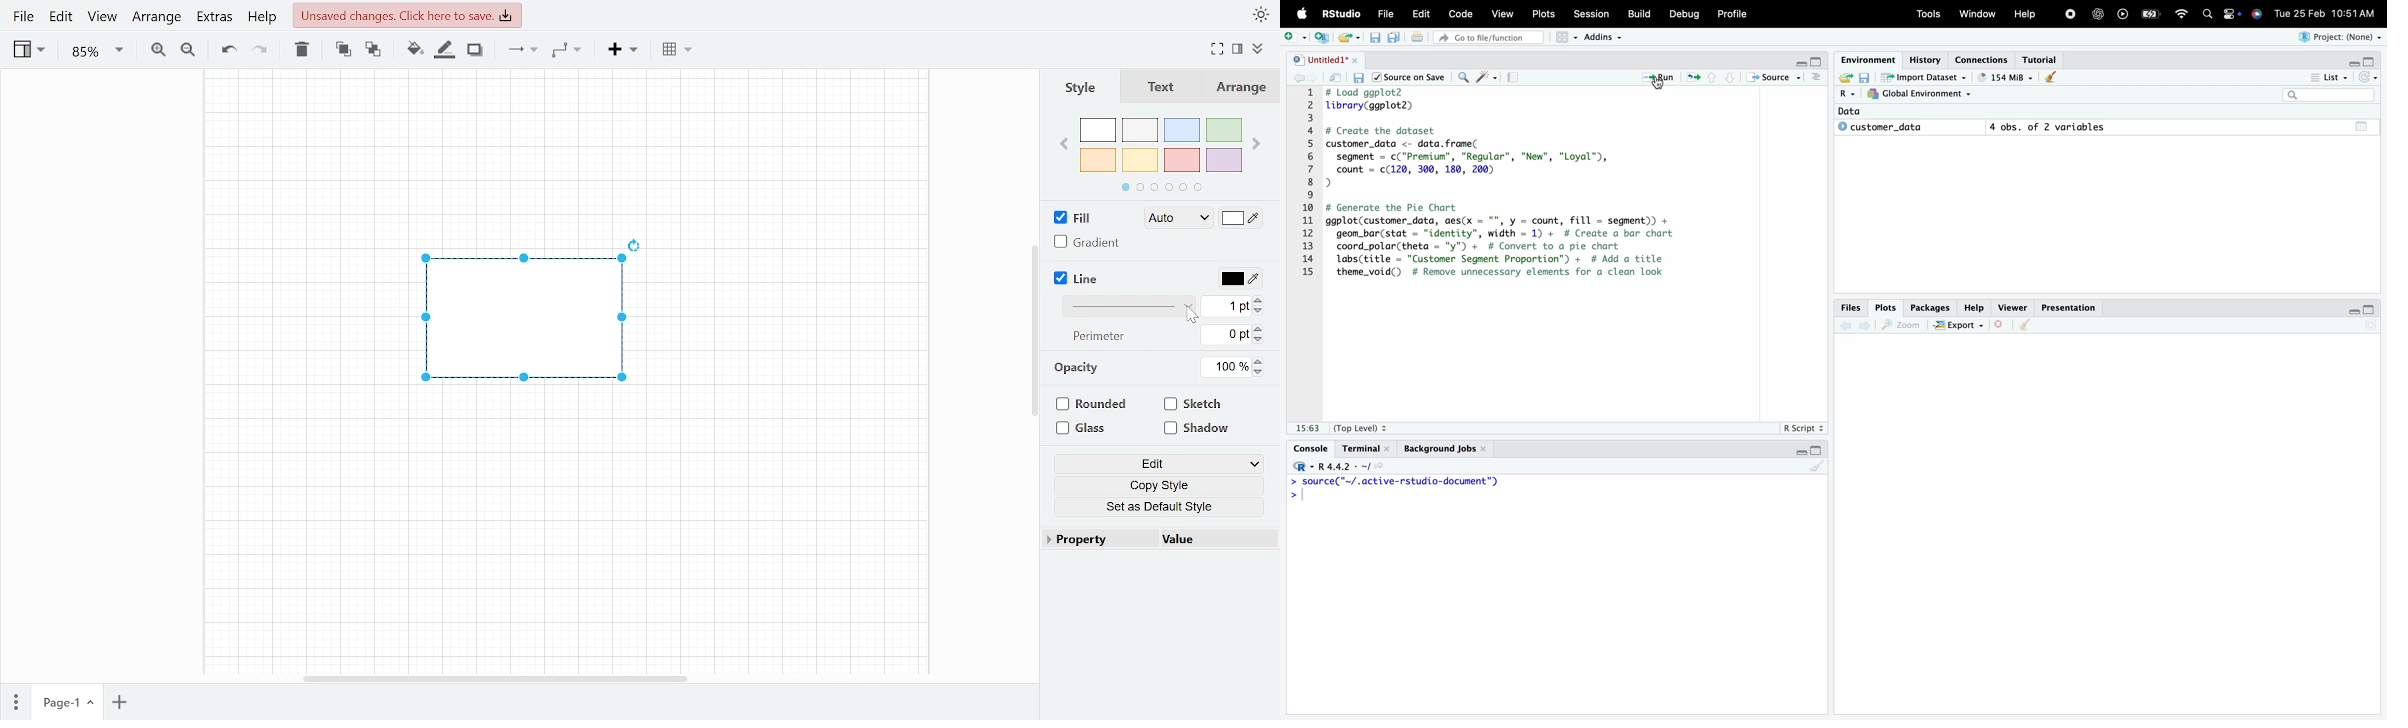 The image size is (2408, 728). Describe the element at coordinates (1537, 189) in the screenshot. I see `# Load ggplot2

library(ggplot2)

# Create the dataset

customer_data <- data. frame(
segment = c("Premium"”, "Regular", "New", "Loyal"),
count = c(120, 300, 180, 200)

J

# Generate the Pie Chart

ggplot(customer_data, aes(x = "", y = count, fill = segment)) +
geom_bar(stat = "identity", width = 1) + # Create a bar chart
coord_polar(theta = "y") + # Convert to a pie chart
labs(title = "Customer Segment Proportion") + # Add a title
theme_void() # Remove unnecessary elements for a clean look` at that location.